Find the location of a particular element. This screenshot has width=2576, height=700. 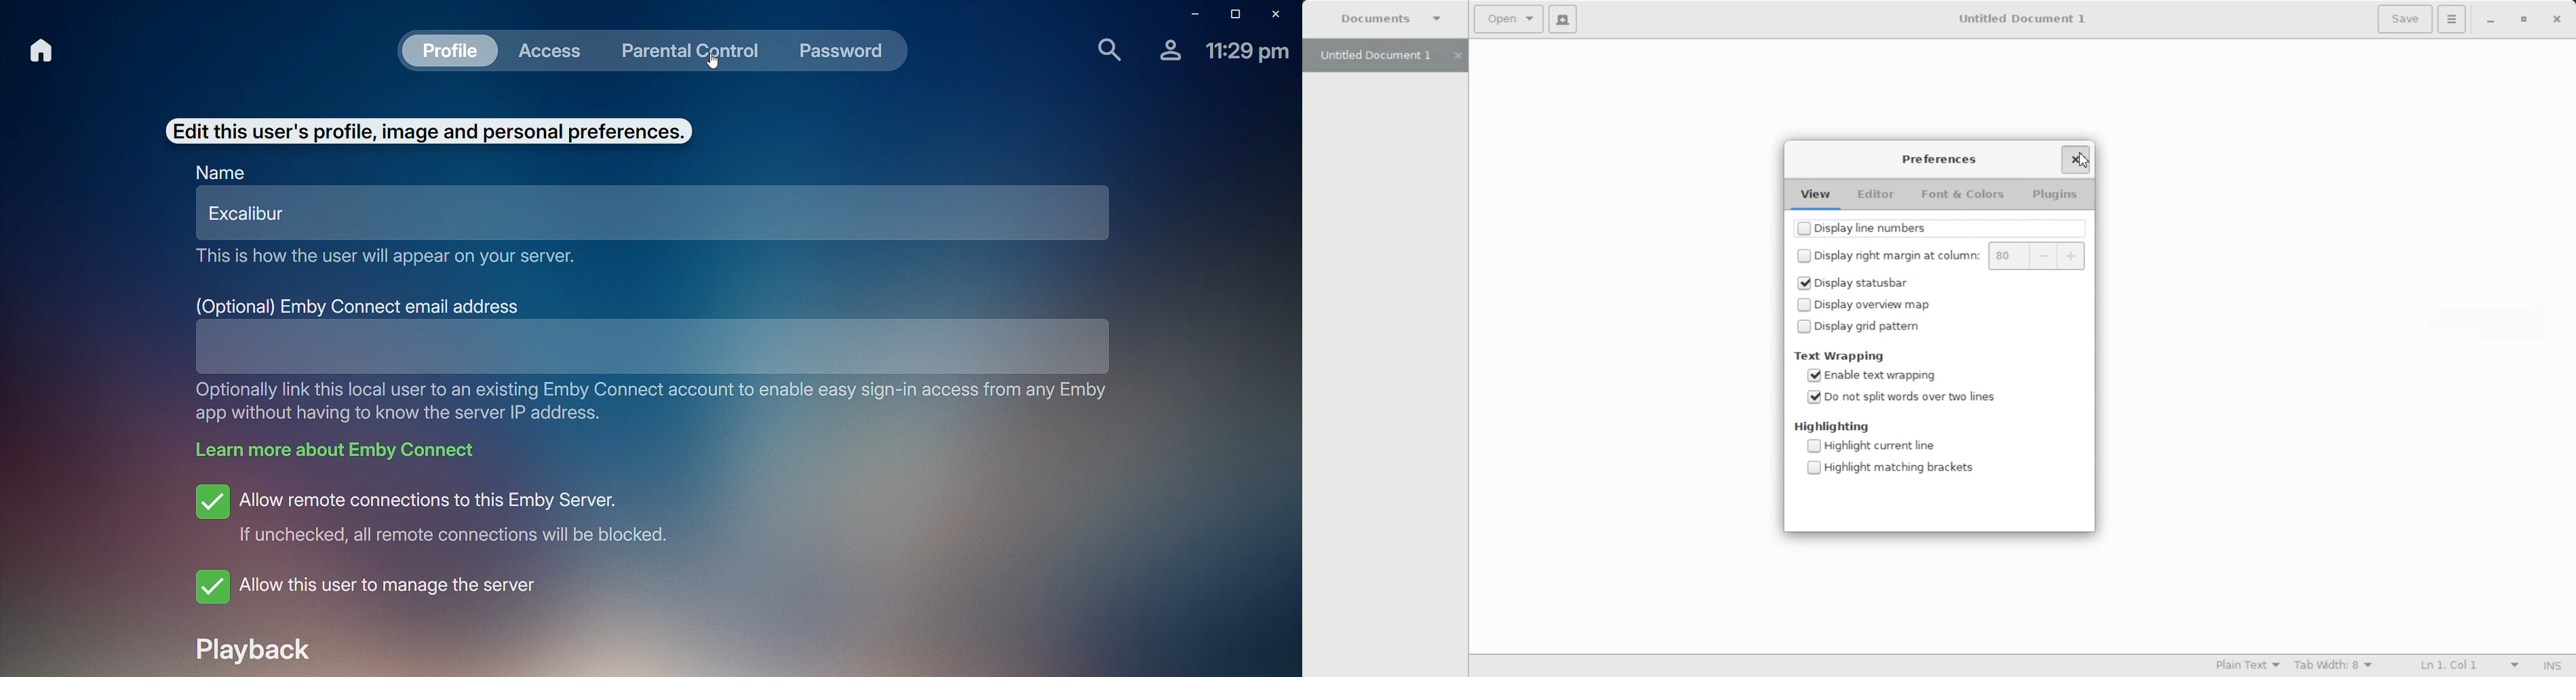

Plugins is located at coordinates (2056, 195).